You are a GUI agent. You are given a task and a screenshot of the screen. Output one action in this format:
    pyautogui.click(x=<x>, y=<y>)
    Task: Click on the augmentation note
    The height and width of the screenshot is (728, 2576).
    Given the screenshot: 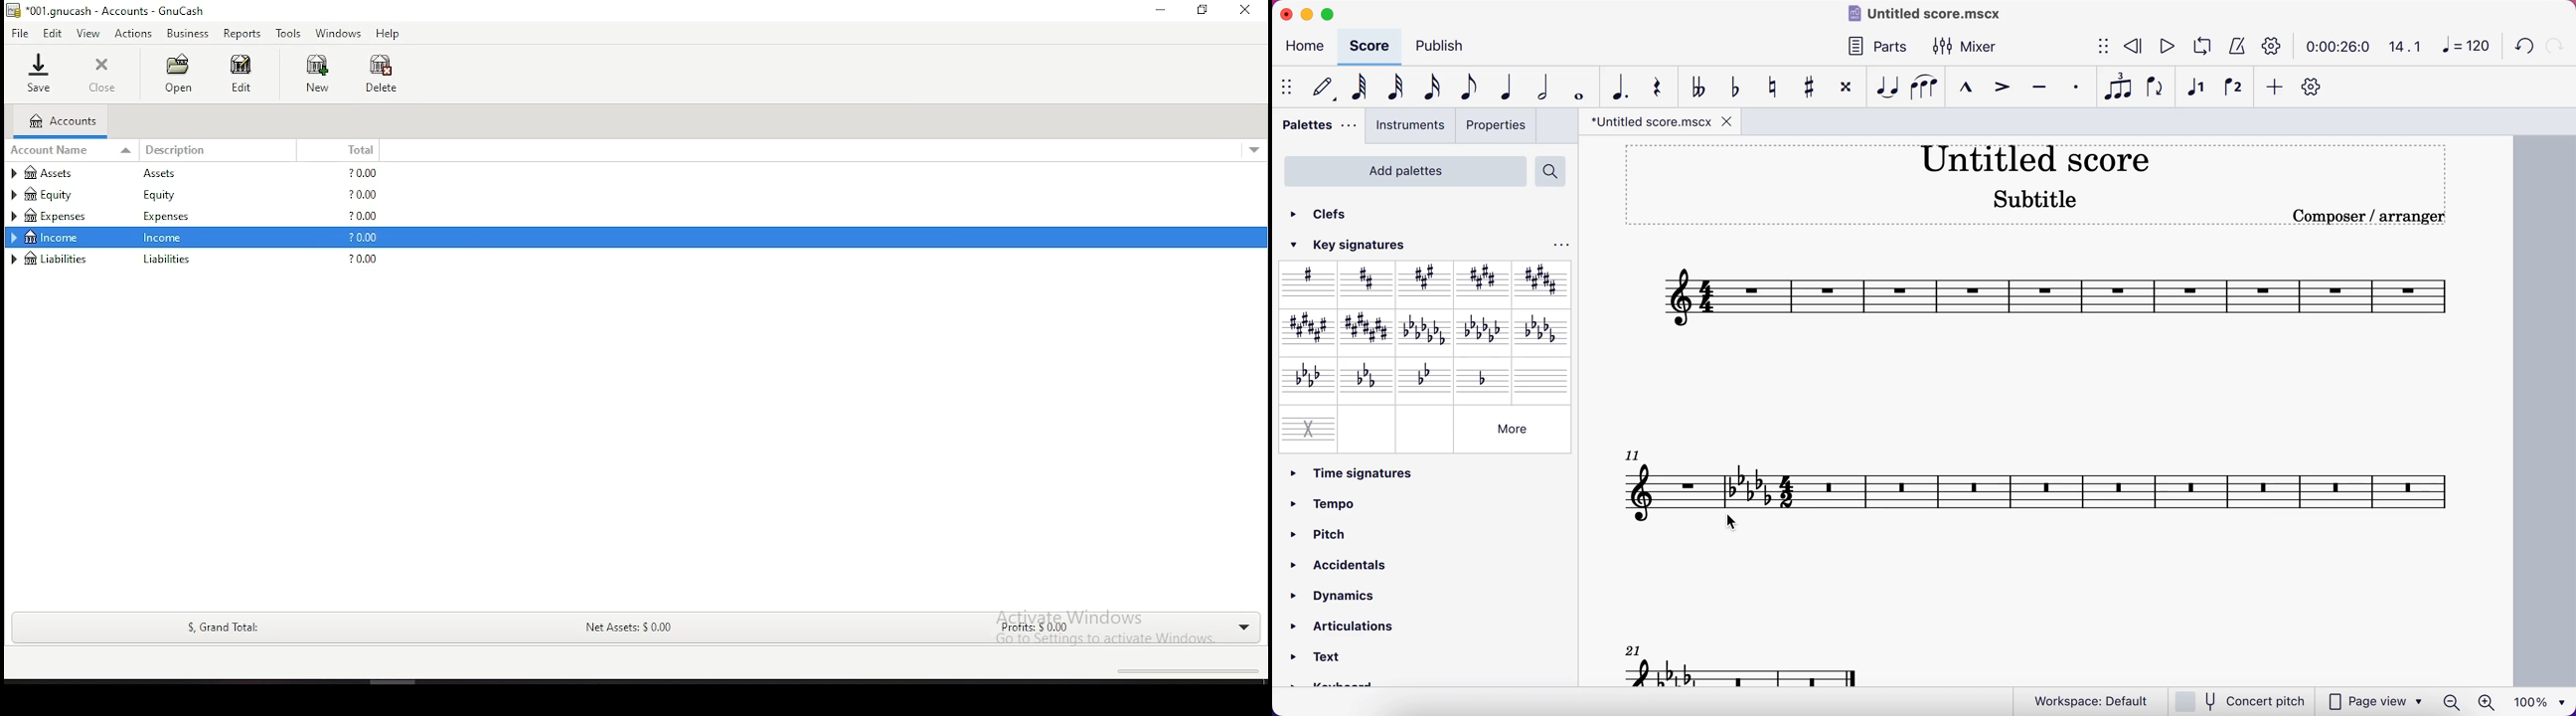 What is the action you would take?
    pyautogui.click(x=1621, y=86)
    